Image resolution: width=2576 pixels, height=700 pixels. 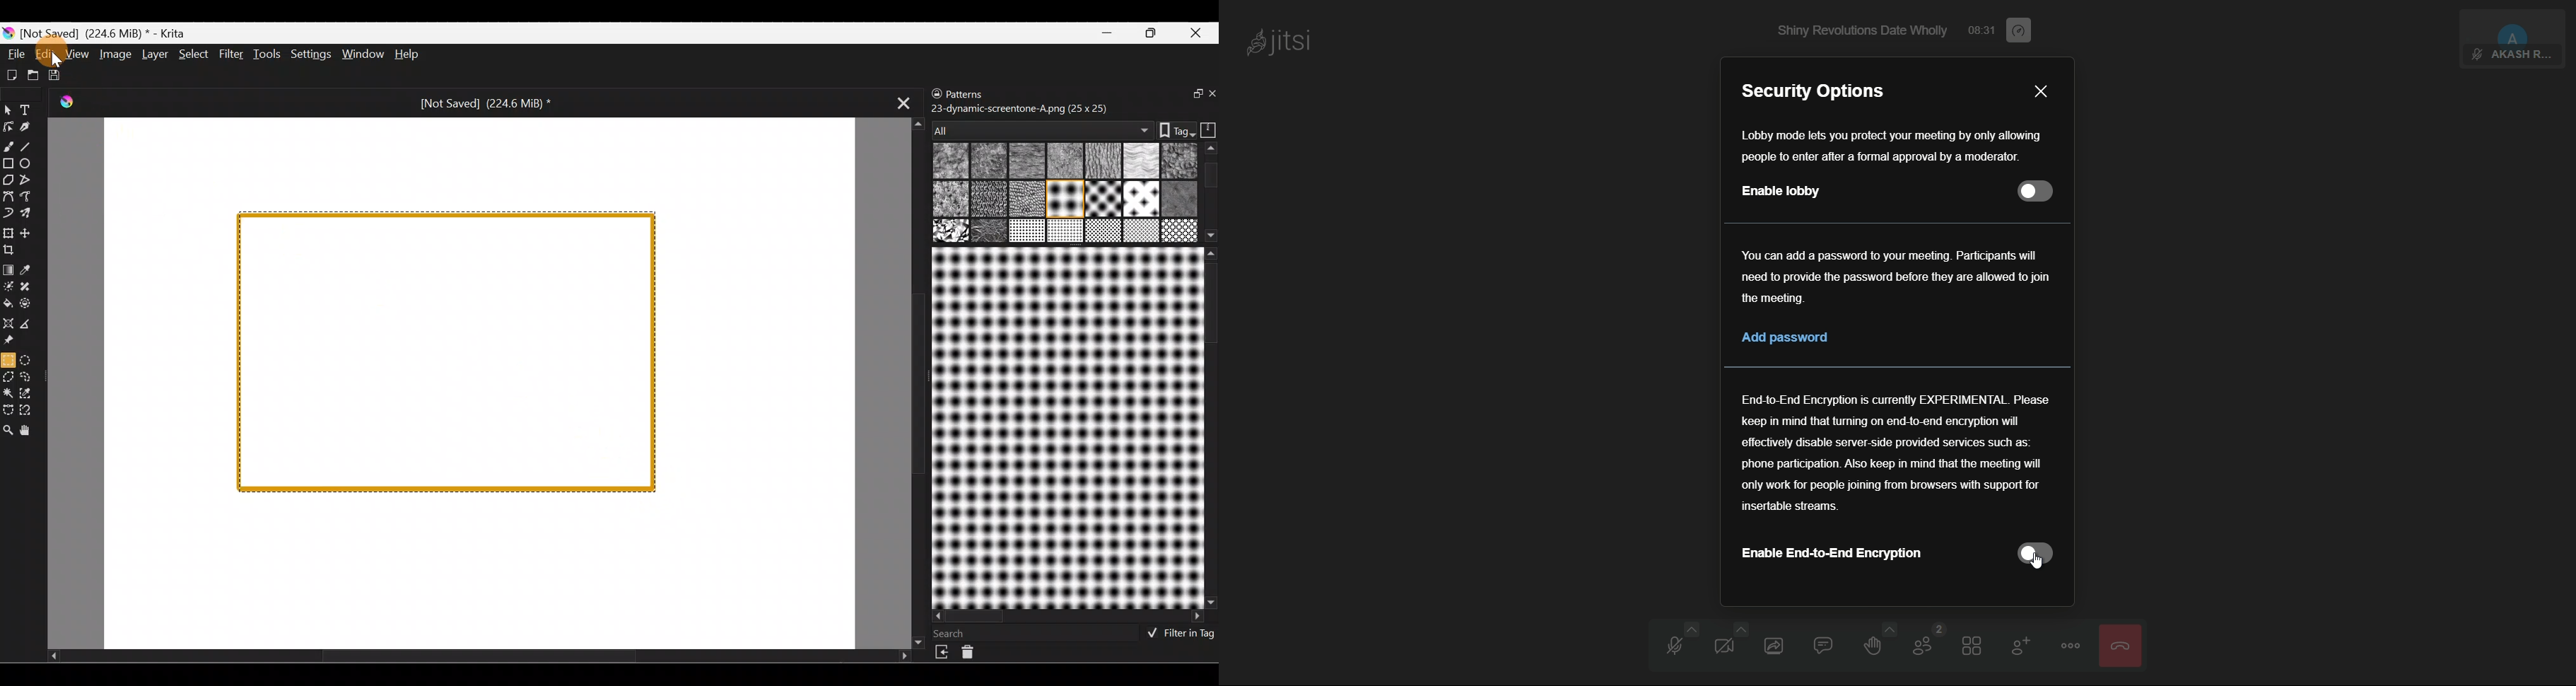 I want to click on Colourise mask tool, so click(x=8, y=286).